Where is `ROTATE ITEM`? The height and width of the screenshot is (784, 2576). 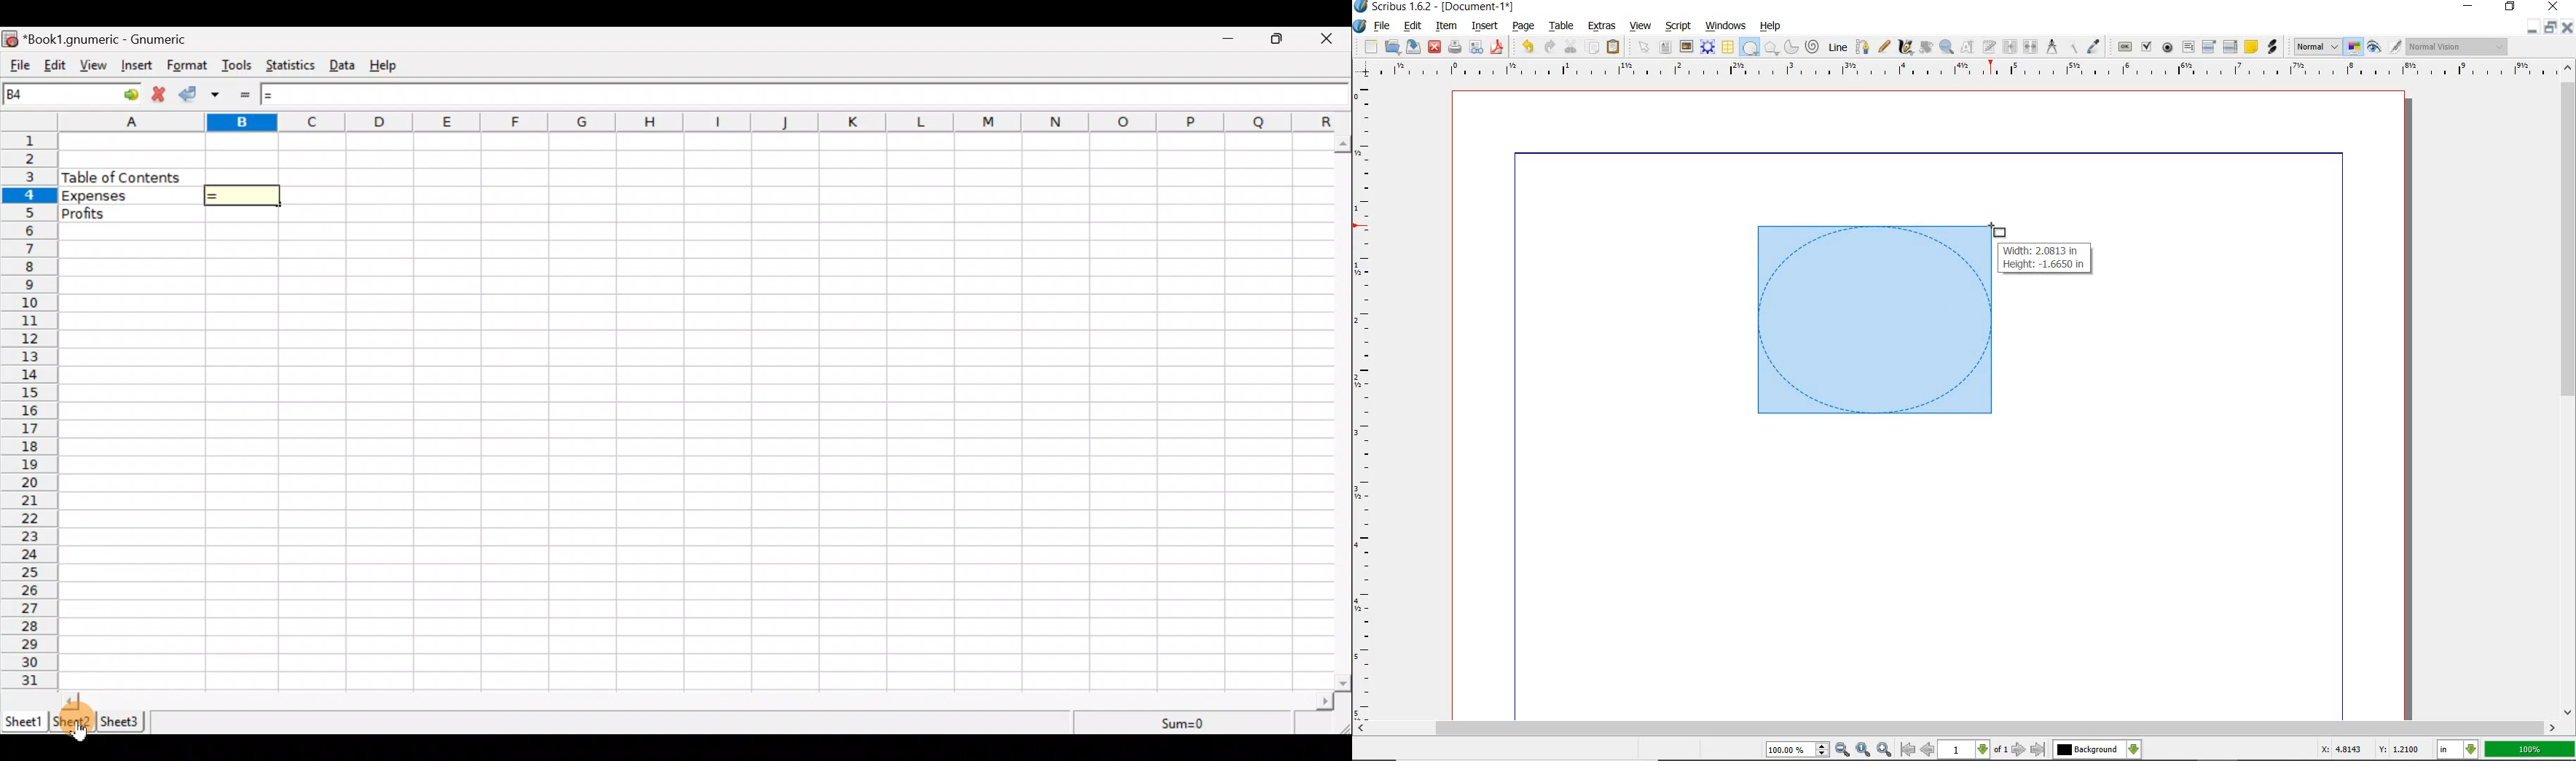
ROTATE ITEM is located at coordinates (1925, 46).